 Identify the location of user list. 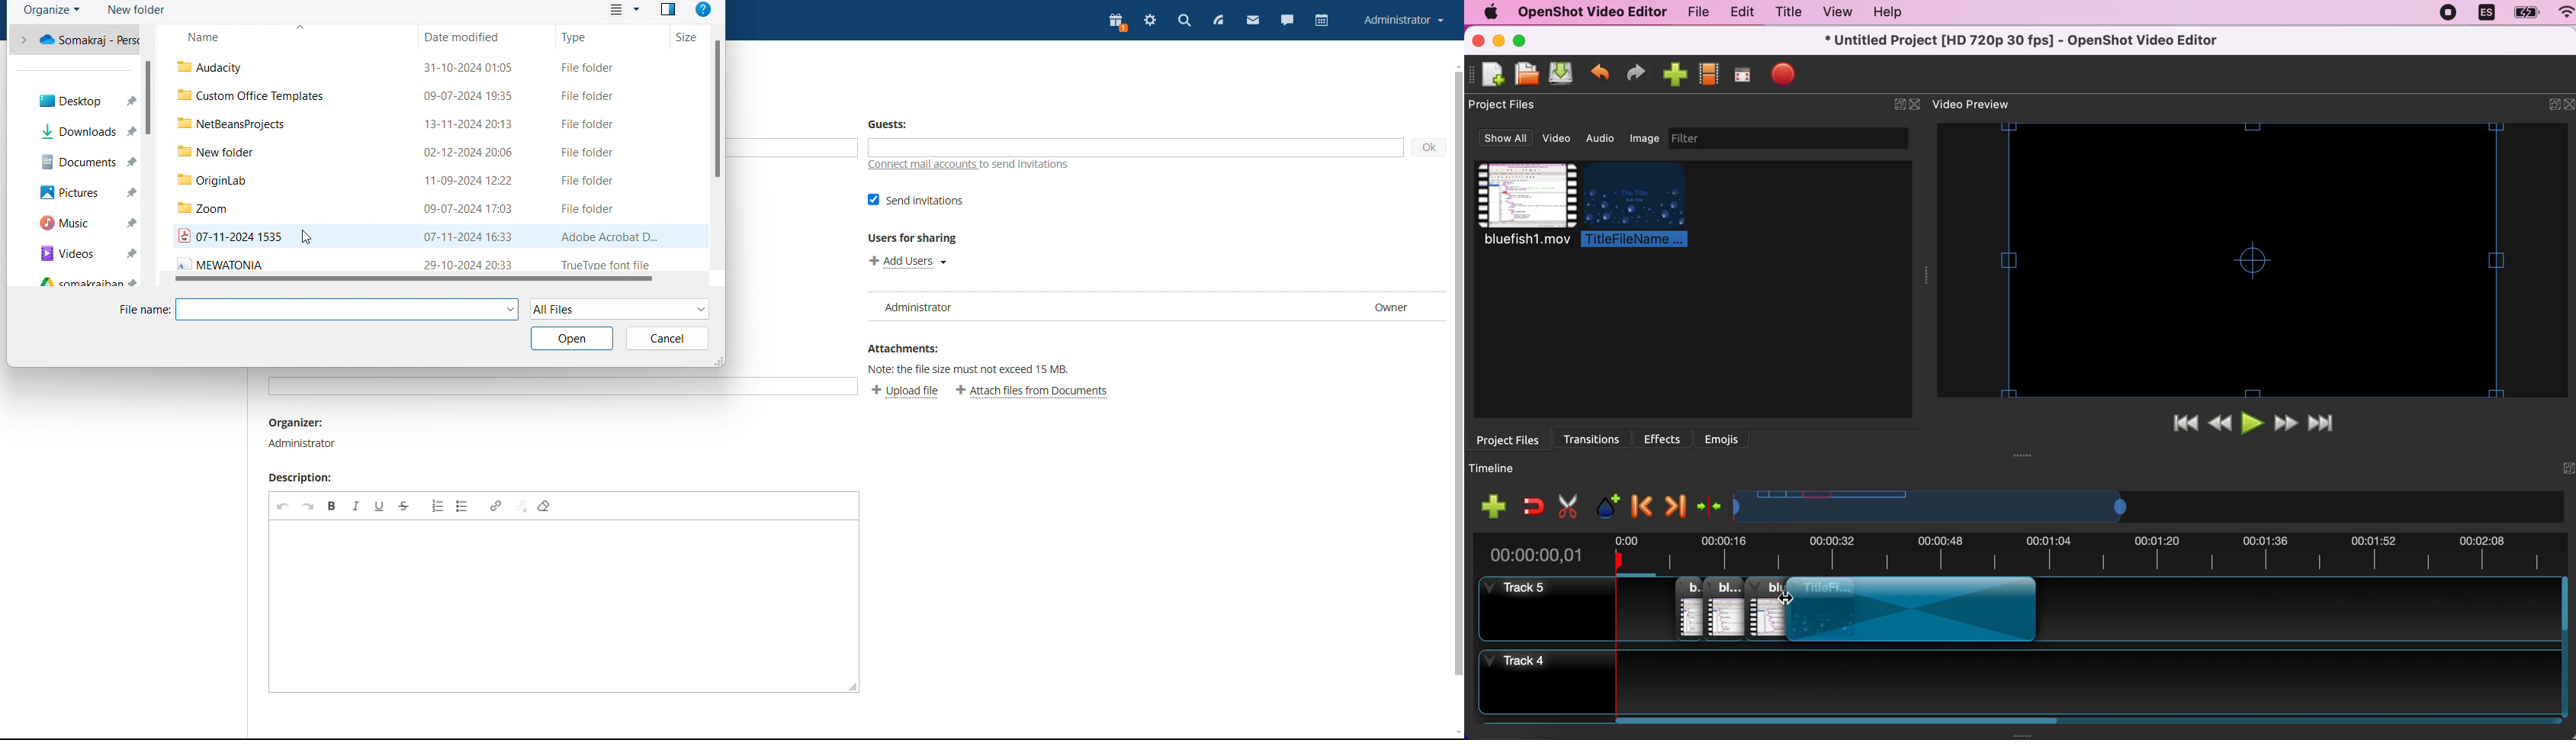
(1155, 307).